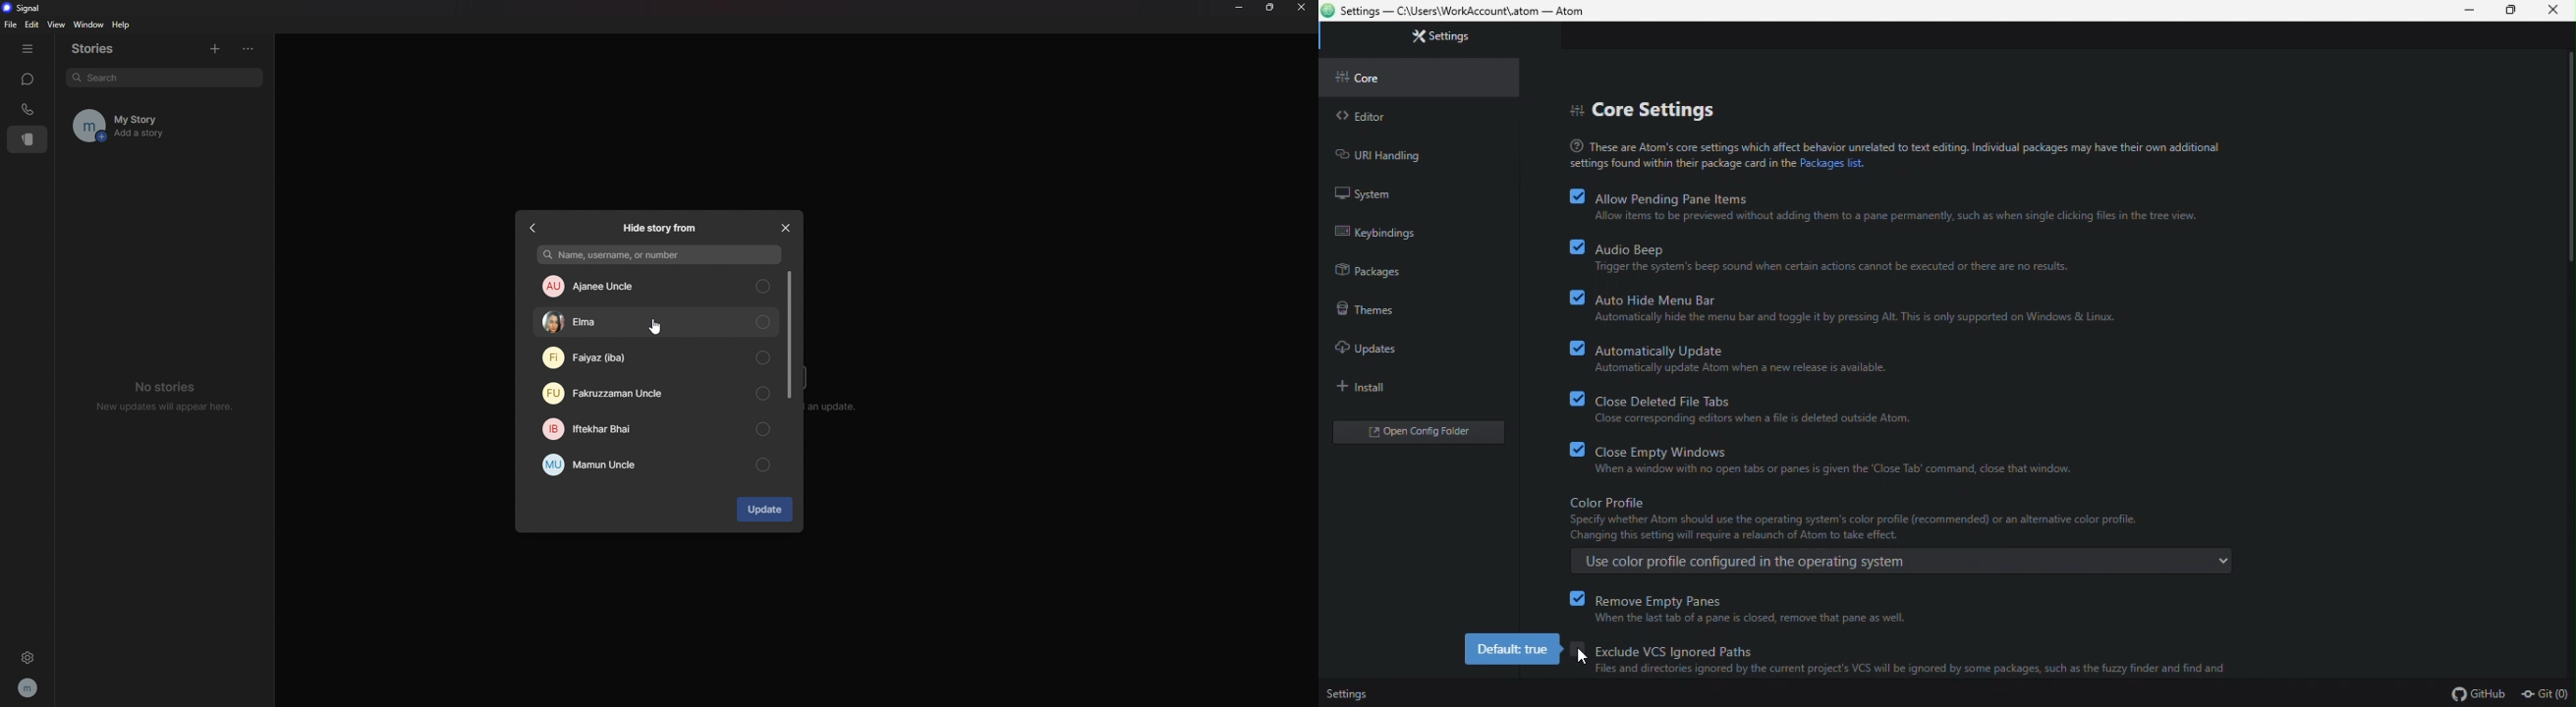 The height and width of the screenshot is (728, 2576). What do you see at coordinates (214, 47) in the screenshot?
I see `add stories` at bounding box center [214, 47].